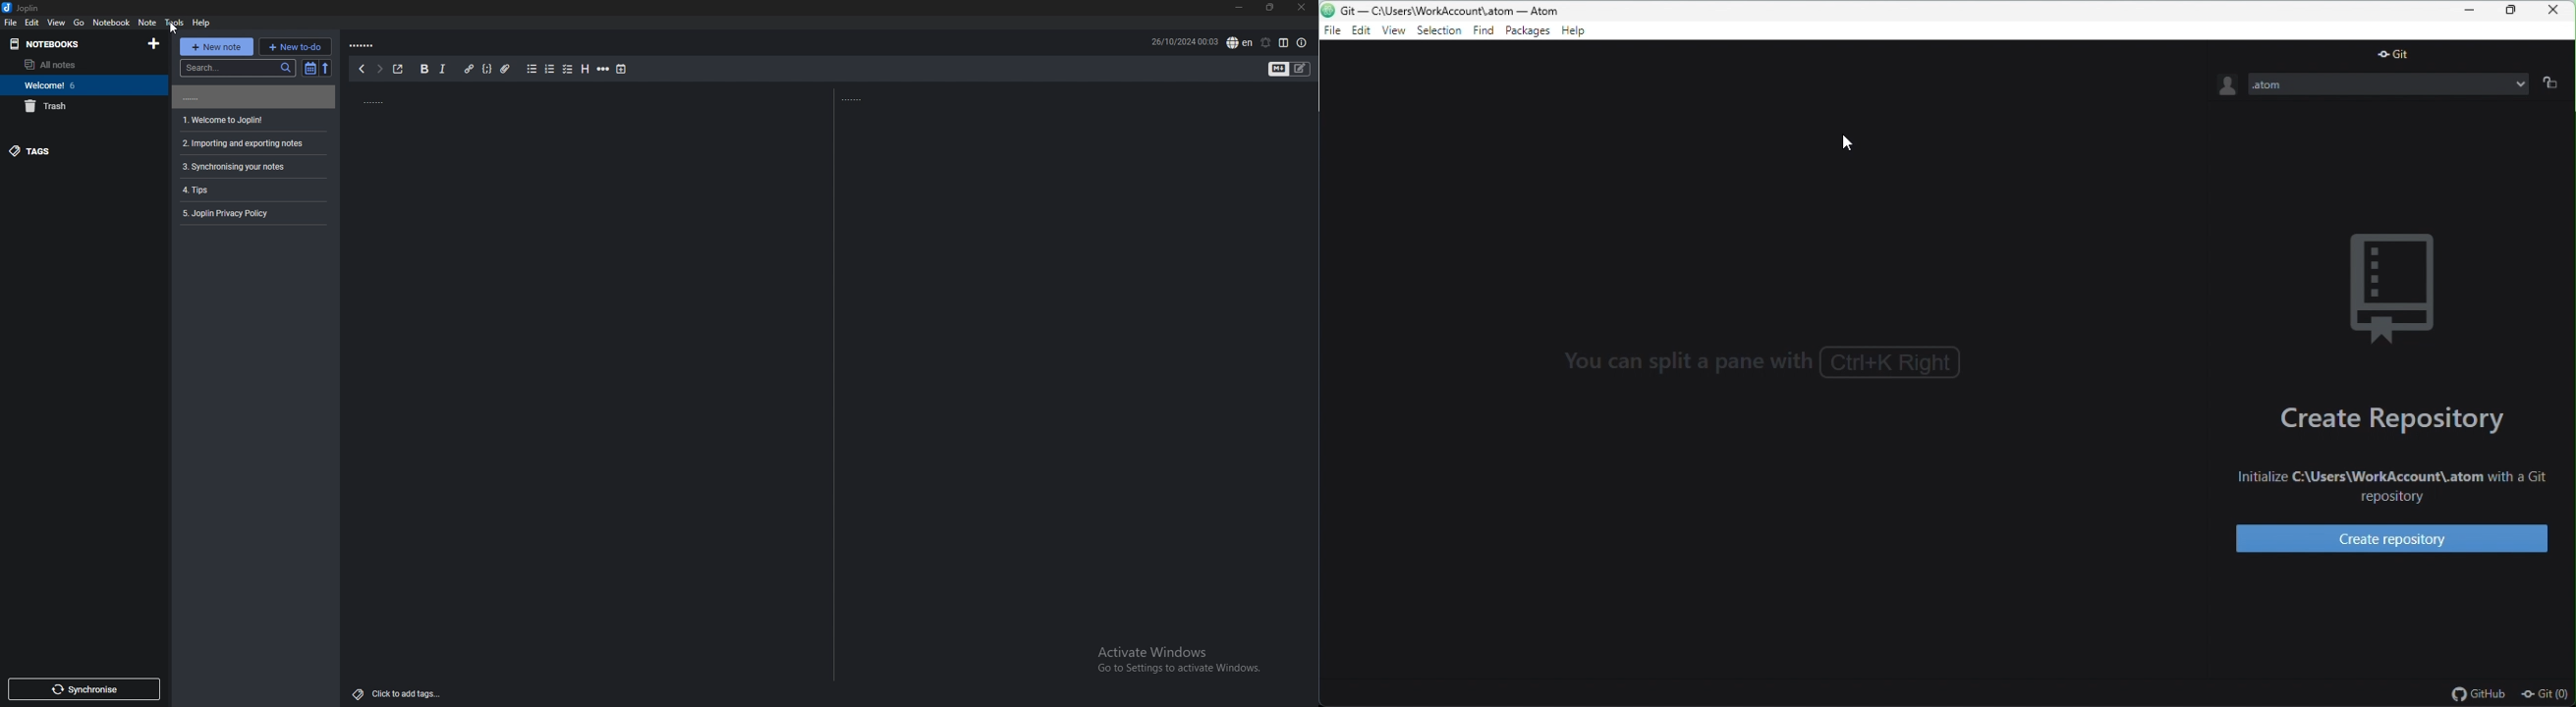 Image resolution: width=2576 pixels, height=728 pixels. I want to click on notebook, so click(111, 22).